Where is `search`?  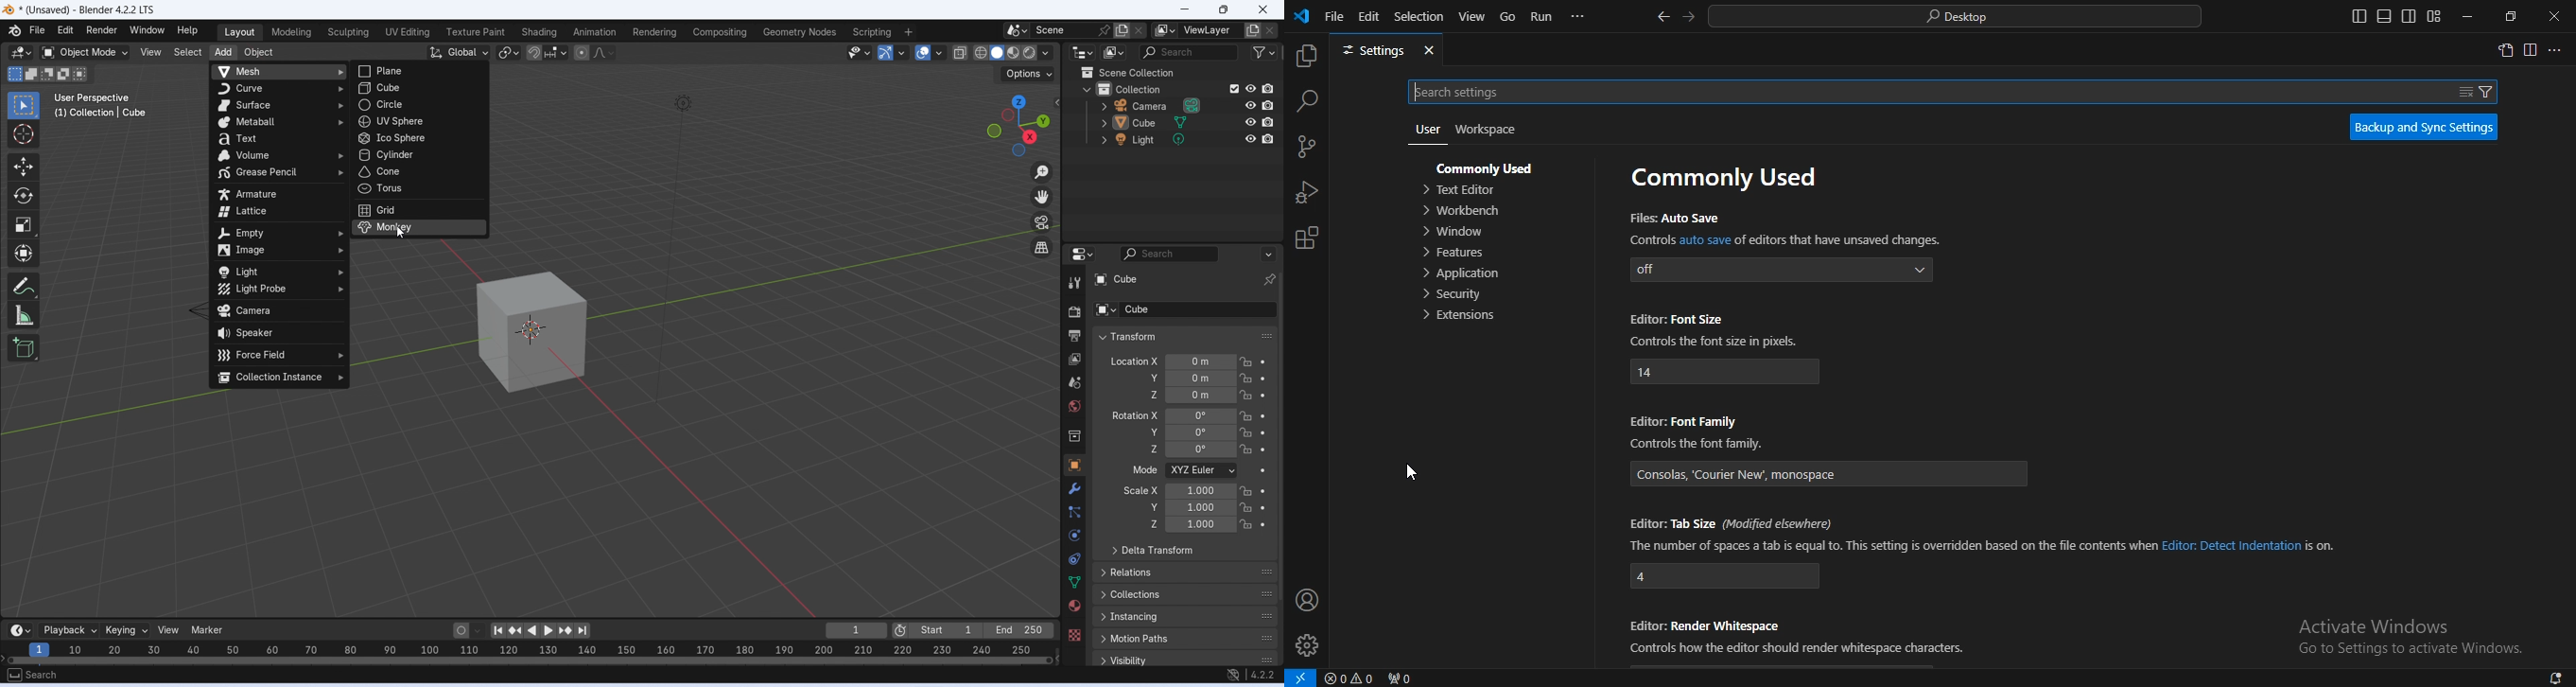
search is located at coordinates (1957, 17).